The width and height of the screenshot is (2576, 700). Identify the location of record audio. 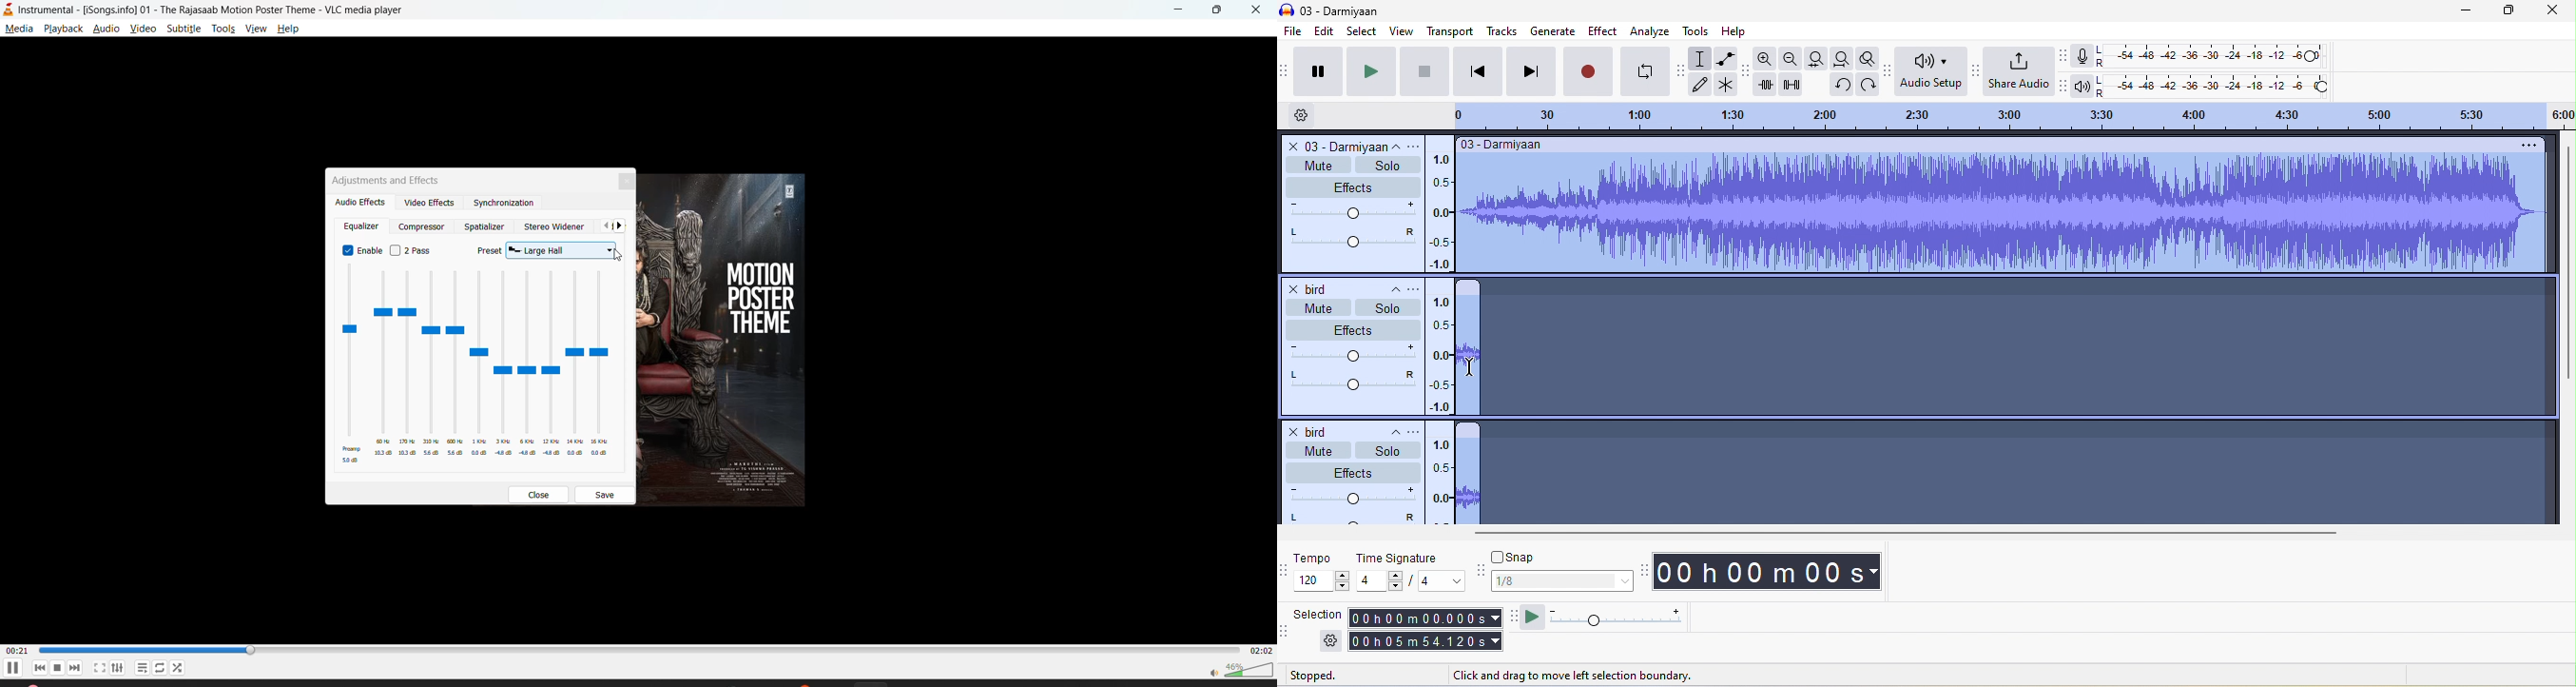
(2006, 214).